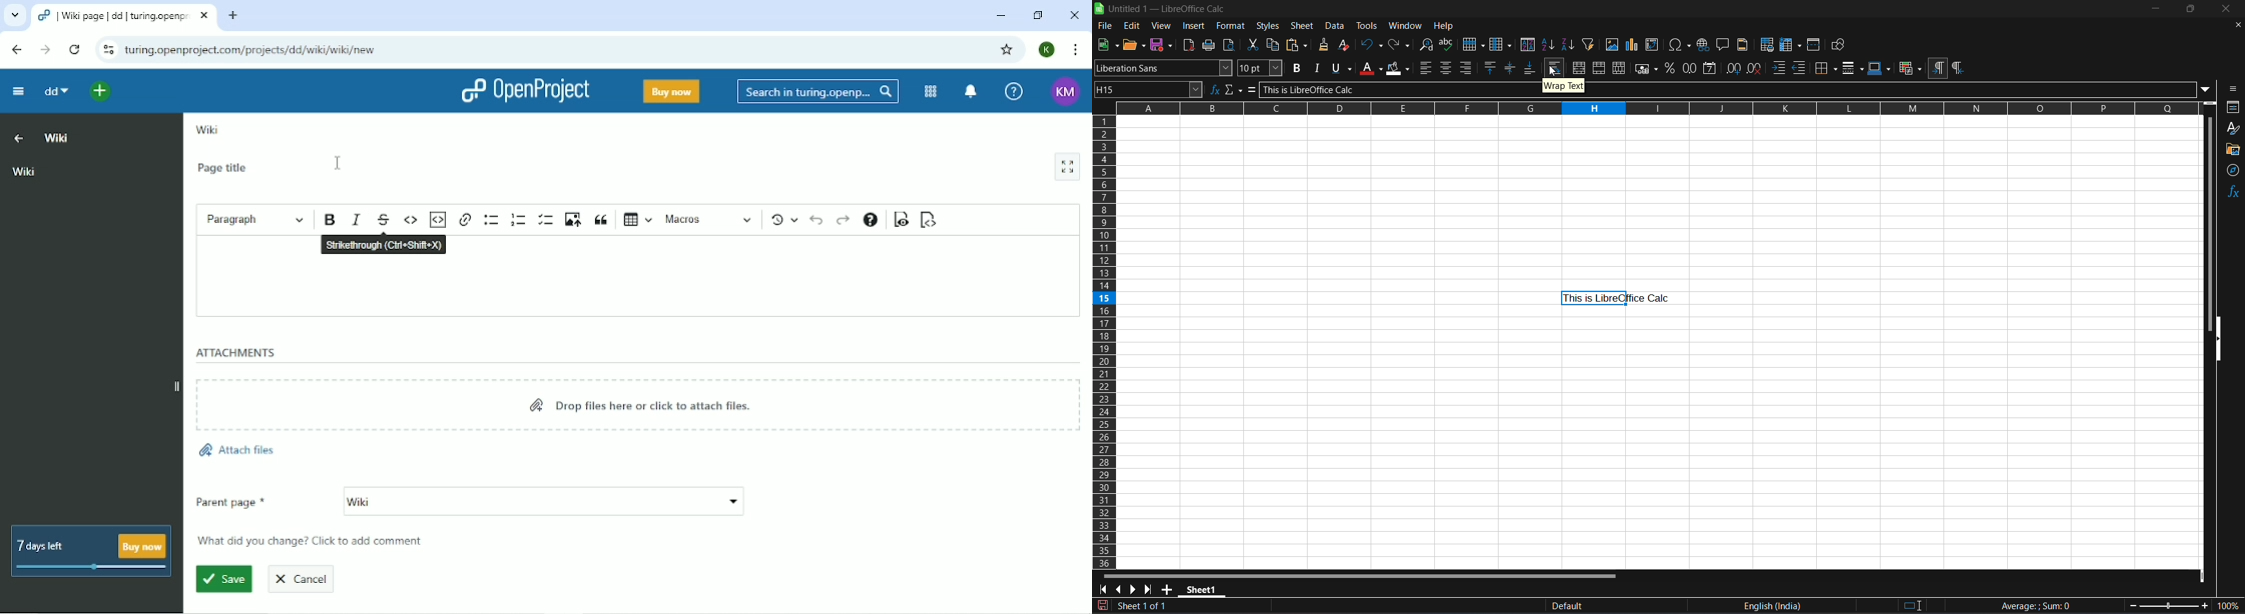  Describe the element at coordinates (1427, 68) in the screenshot. I see `align left` at that location.